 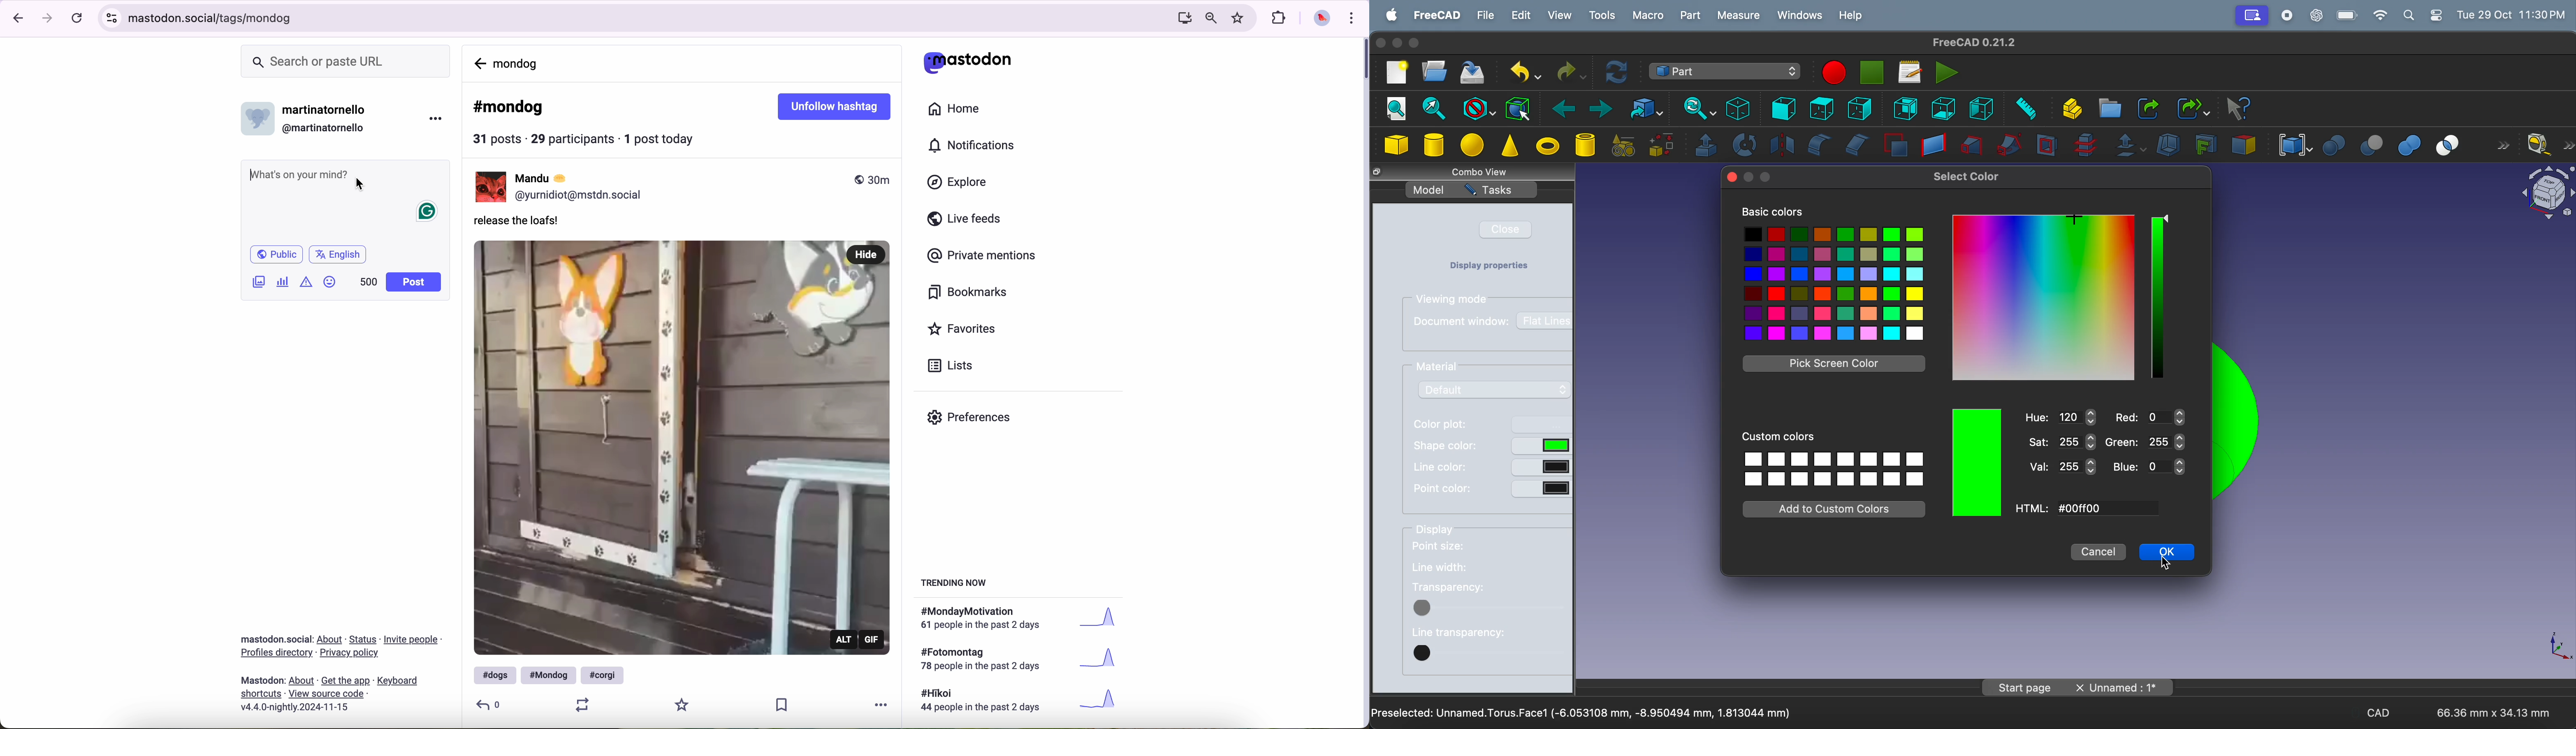 What do you see at coordinates (2316, 14) in the screenshot?
I see `chatgpt` at bounding box center [2316, 14].